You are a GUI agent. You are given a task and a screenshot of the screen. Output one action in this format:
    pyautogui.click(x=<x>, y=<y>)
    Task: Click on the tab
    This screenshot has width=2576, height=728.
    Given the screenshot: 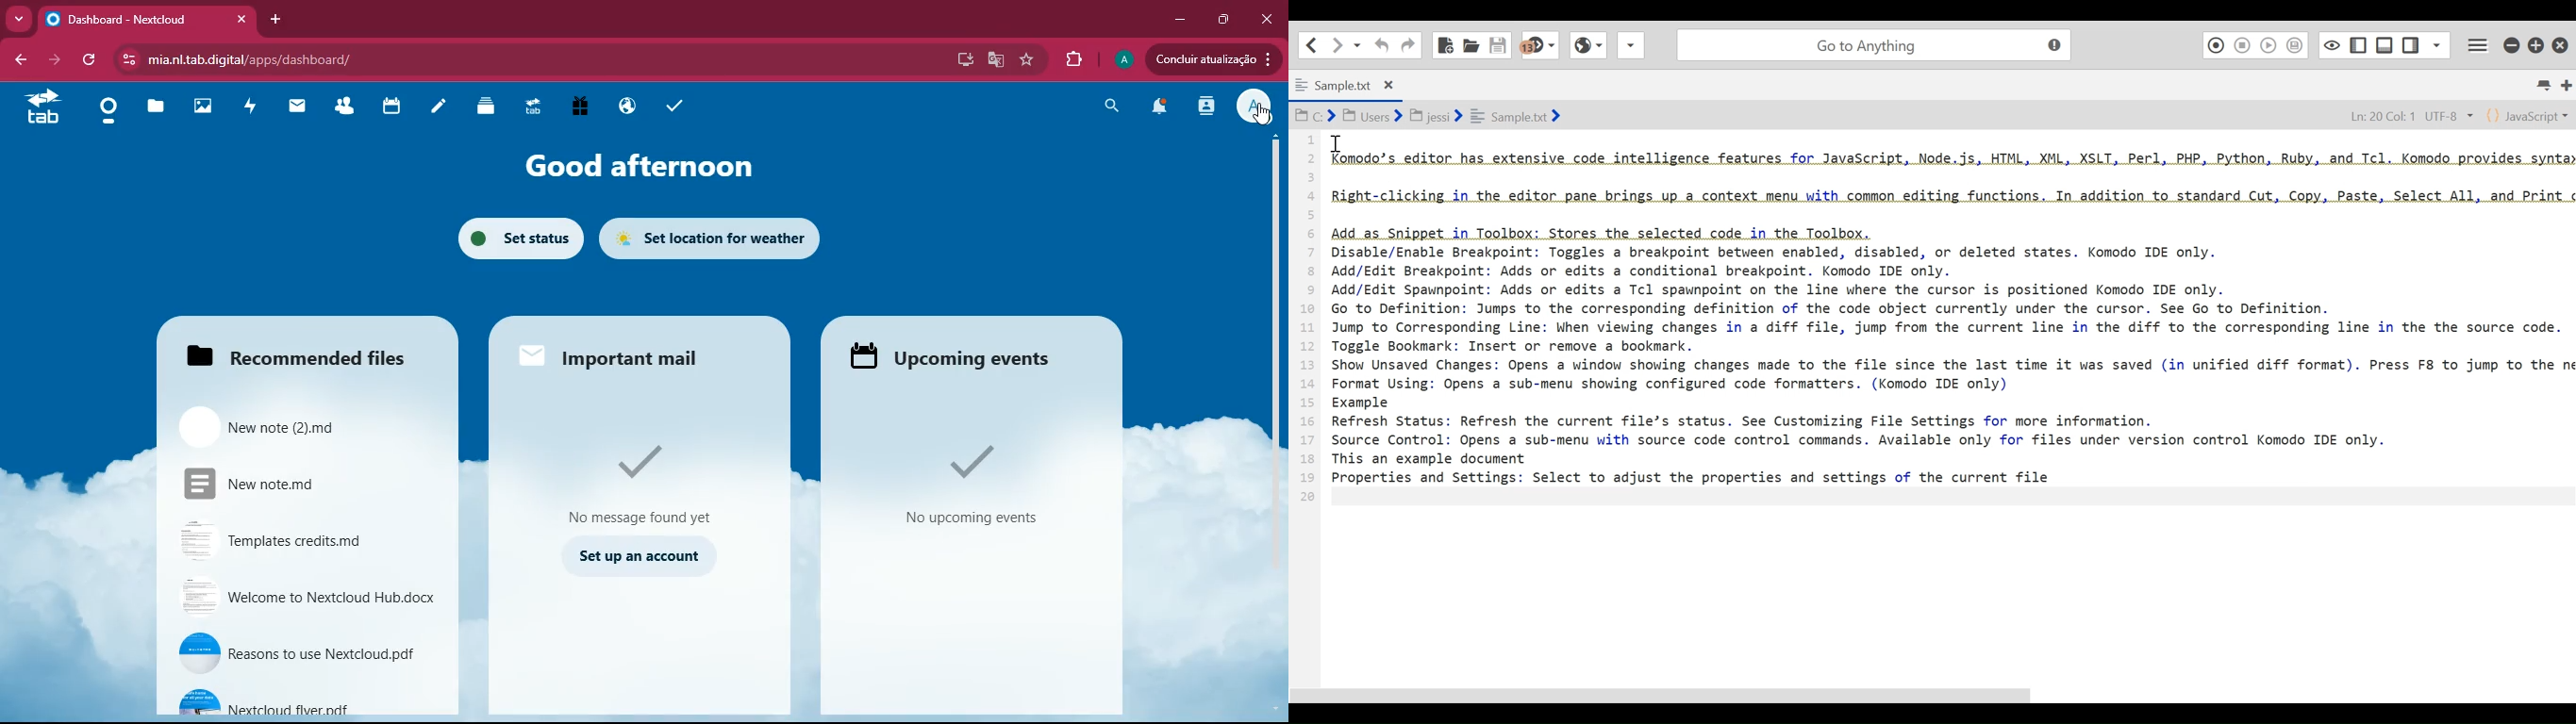 What is the action you would take?
    pyautogui.click(x=537, y=107)
    